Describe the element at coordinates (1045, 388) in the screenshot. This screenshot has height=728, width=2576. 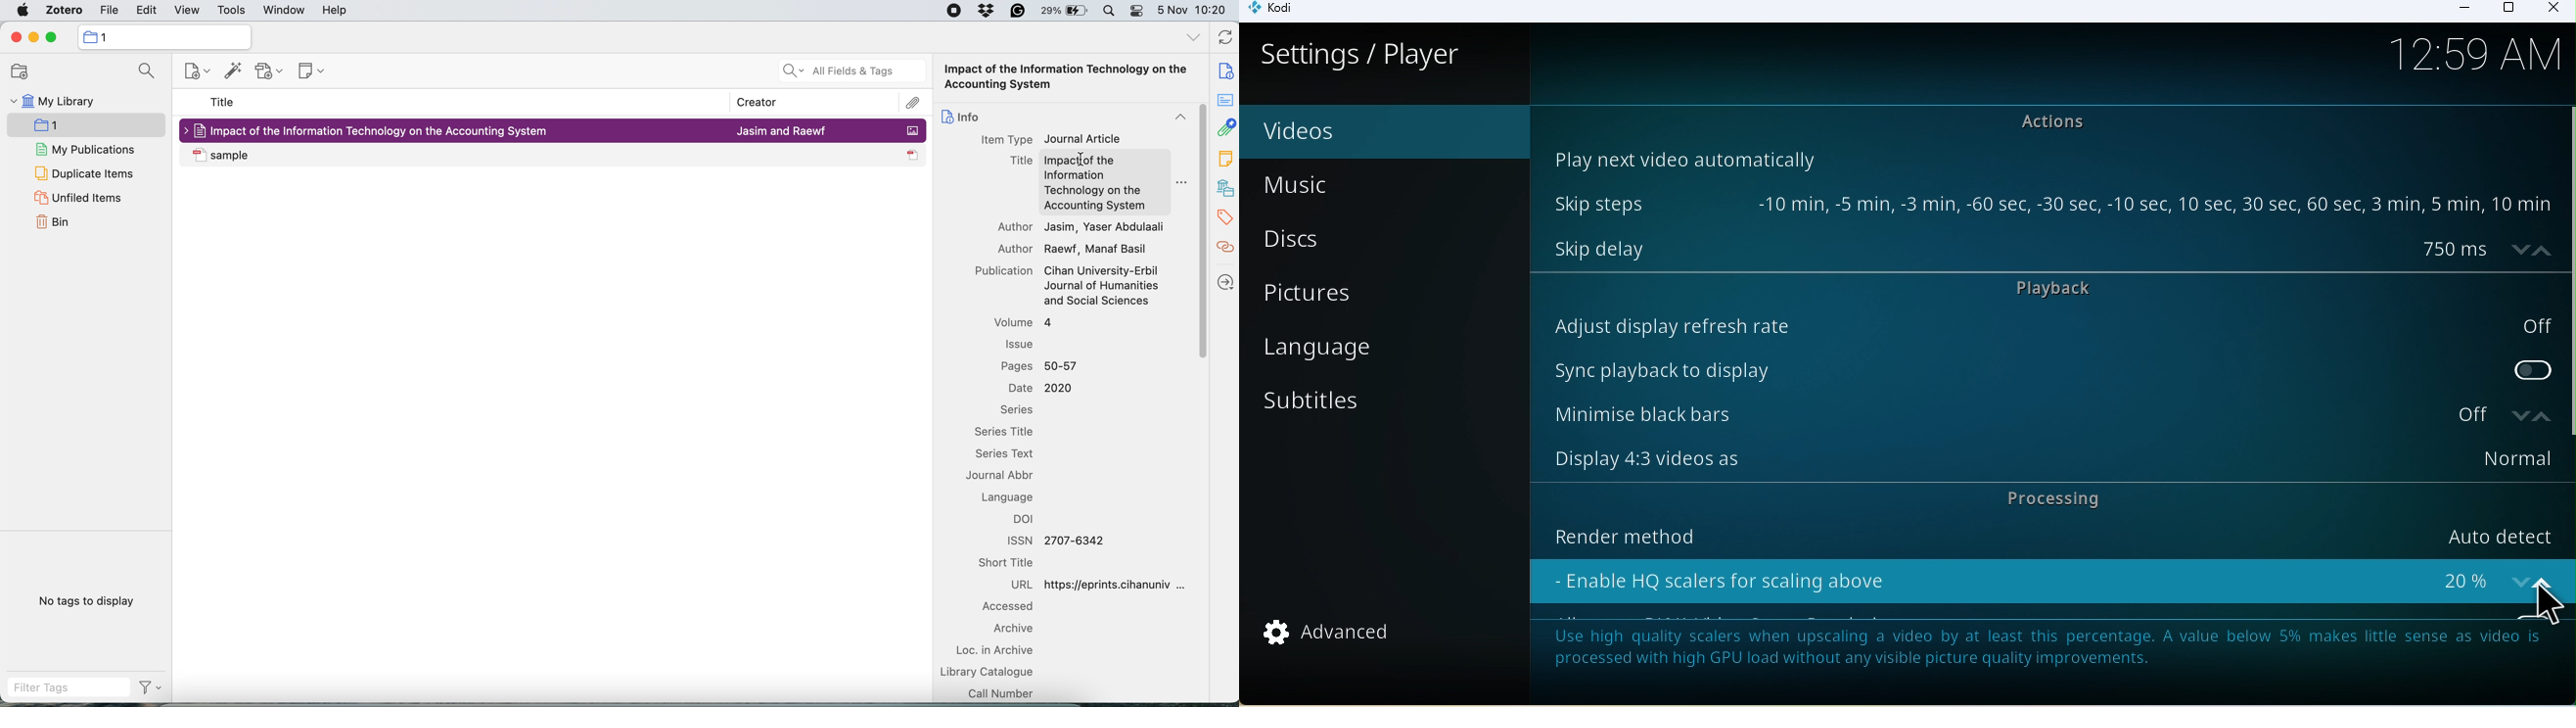
I see `Date 2020` at that location.